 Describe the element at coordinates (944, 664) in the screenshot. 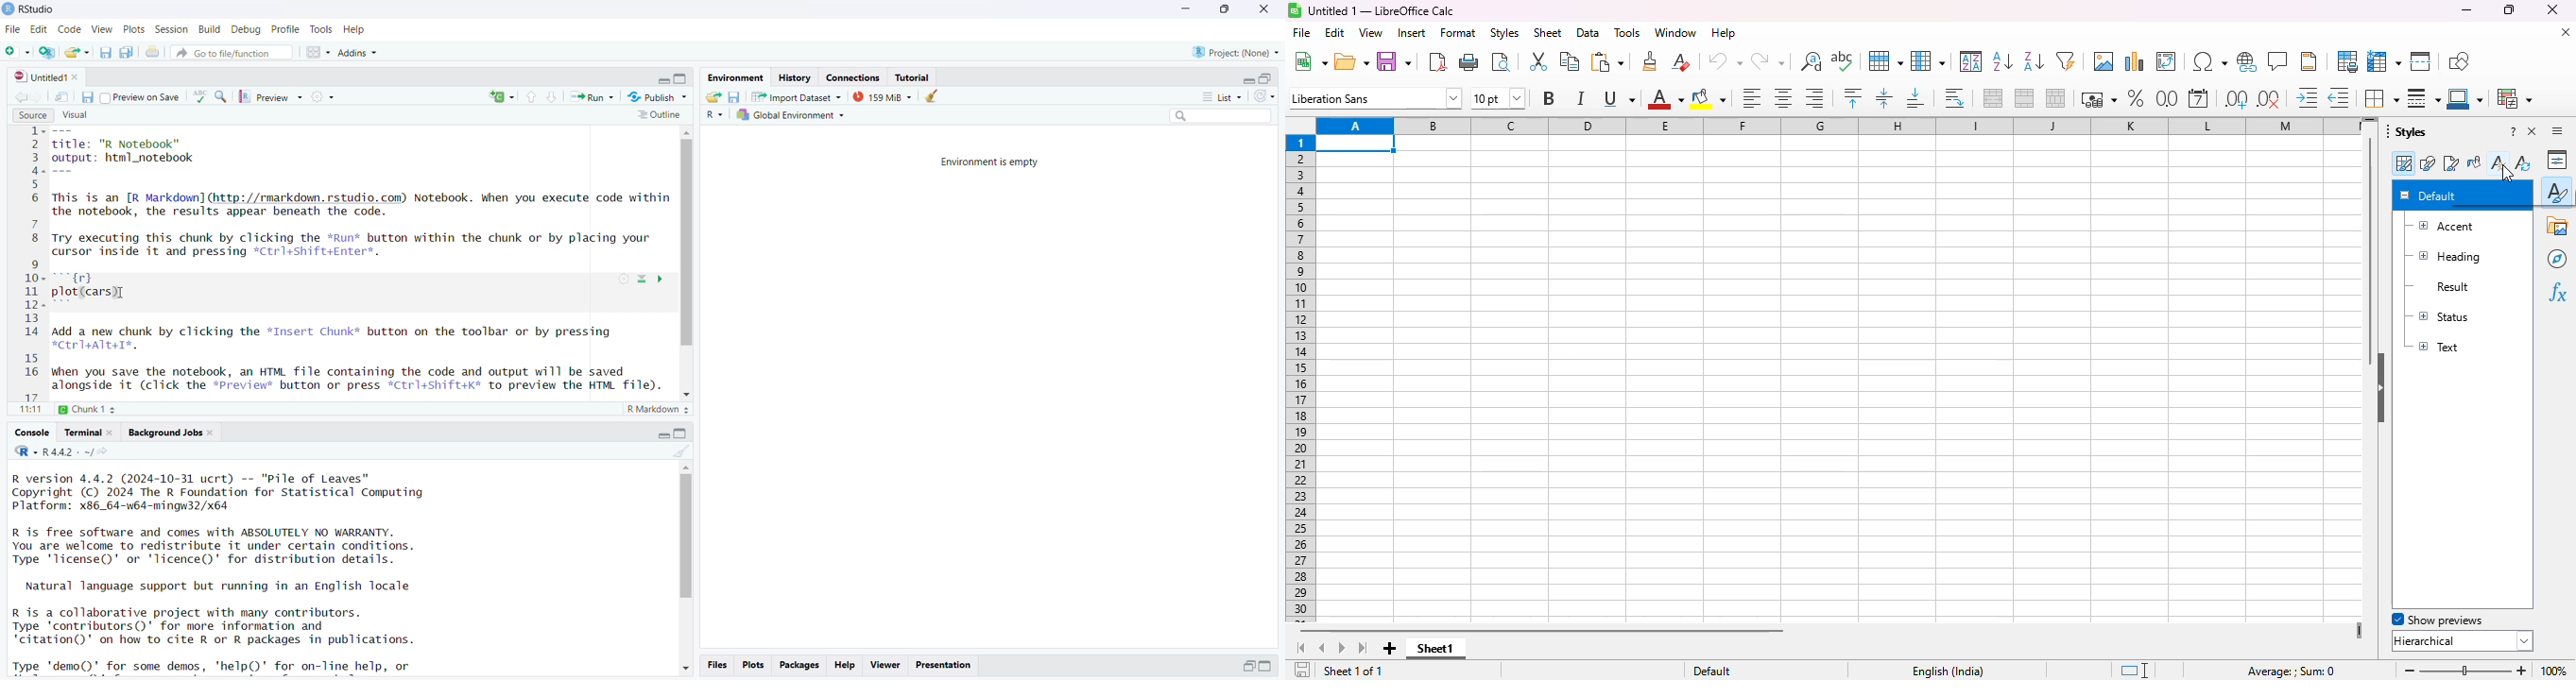

I see `presentation` at that location.